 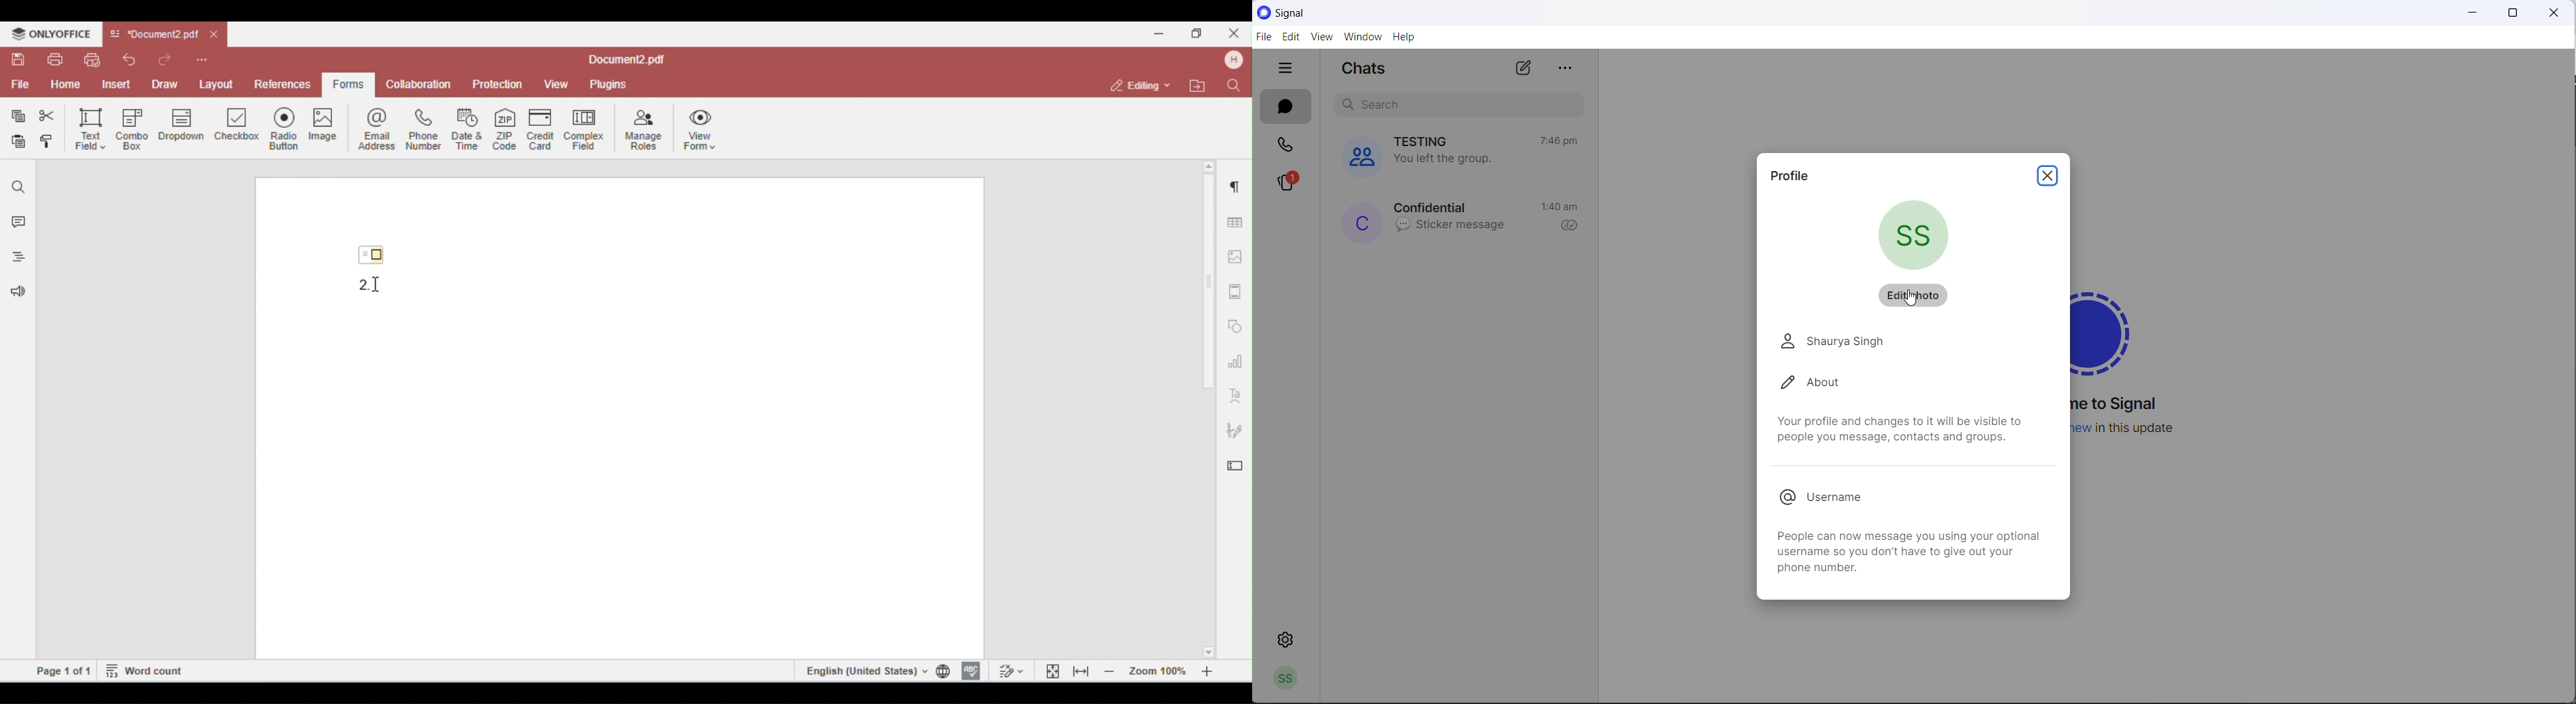 What do you see at coordinates (1368, 70) in the screenshot?
I see `chats heading` at bounding box center [1368, 70].